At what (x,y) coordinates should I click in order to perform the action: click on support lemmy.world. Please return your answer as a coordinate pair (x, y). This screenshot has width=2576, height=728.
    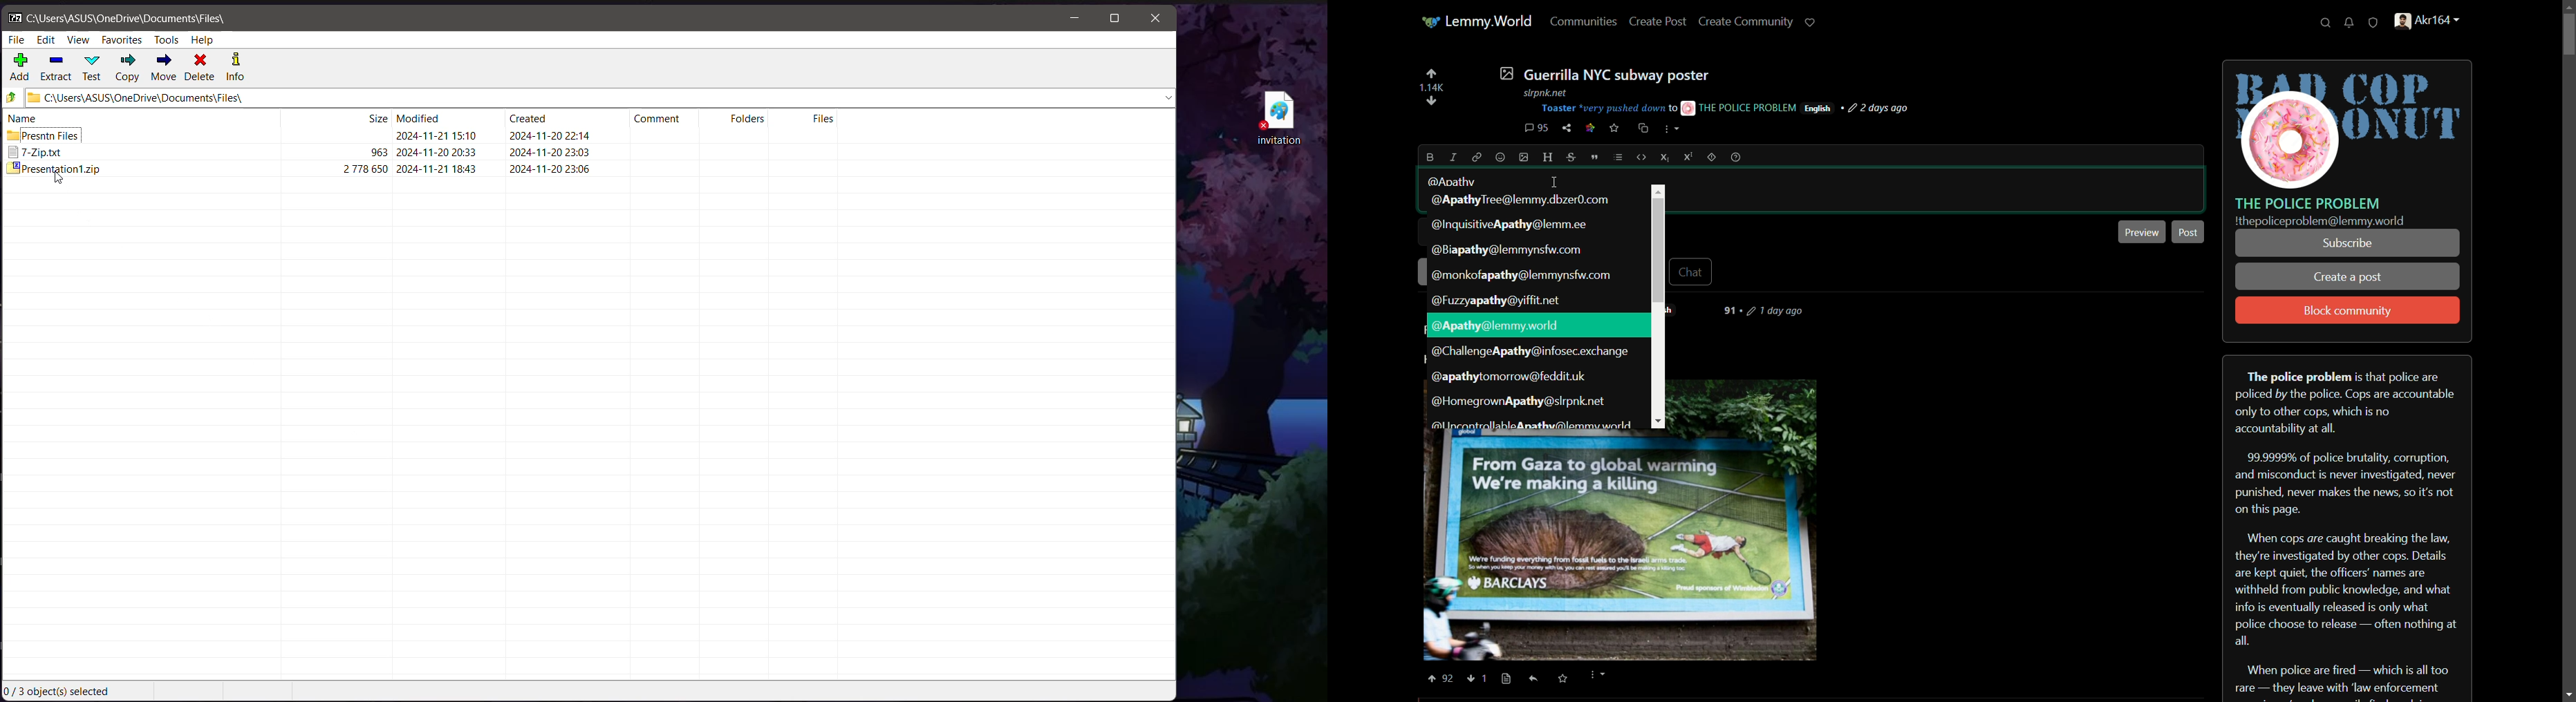
    Looking at the image, I should click on (1811, 22).